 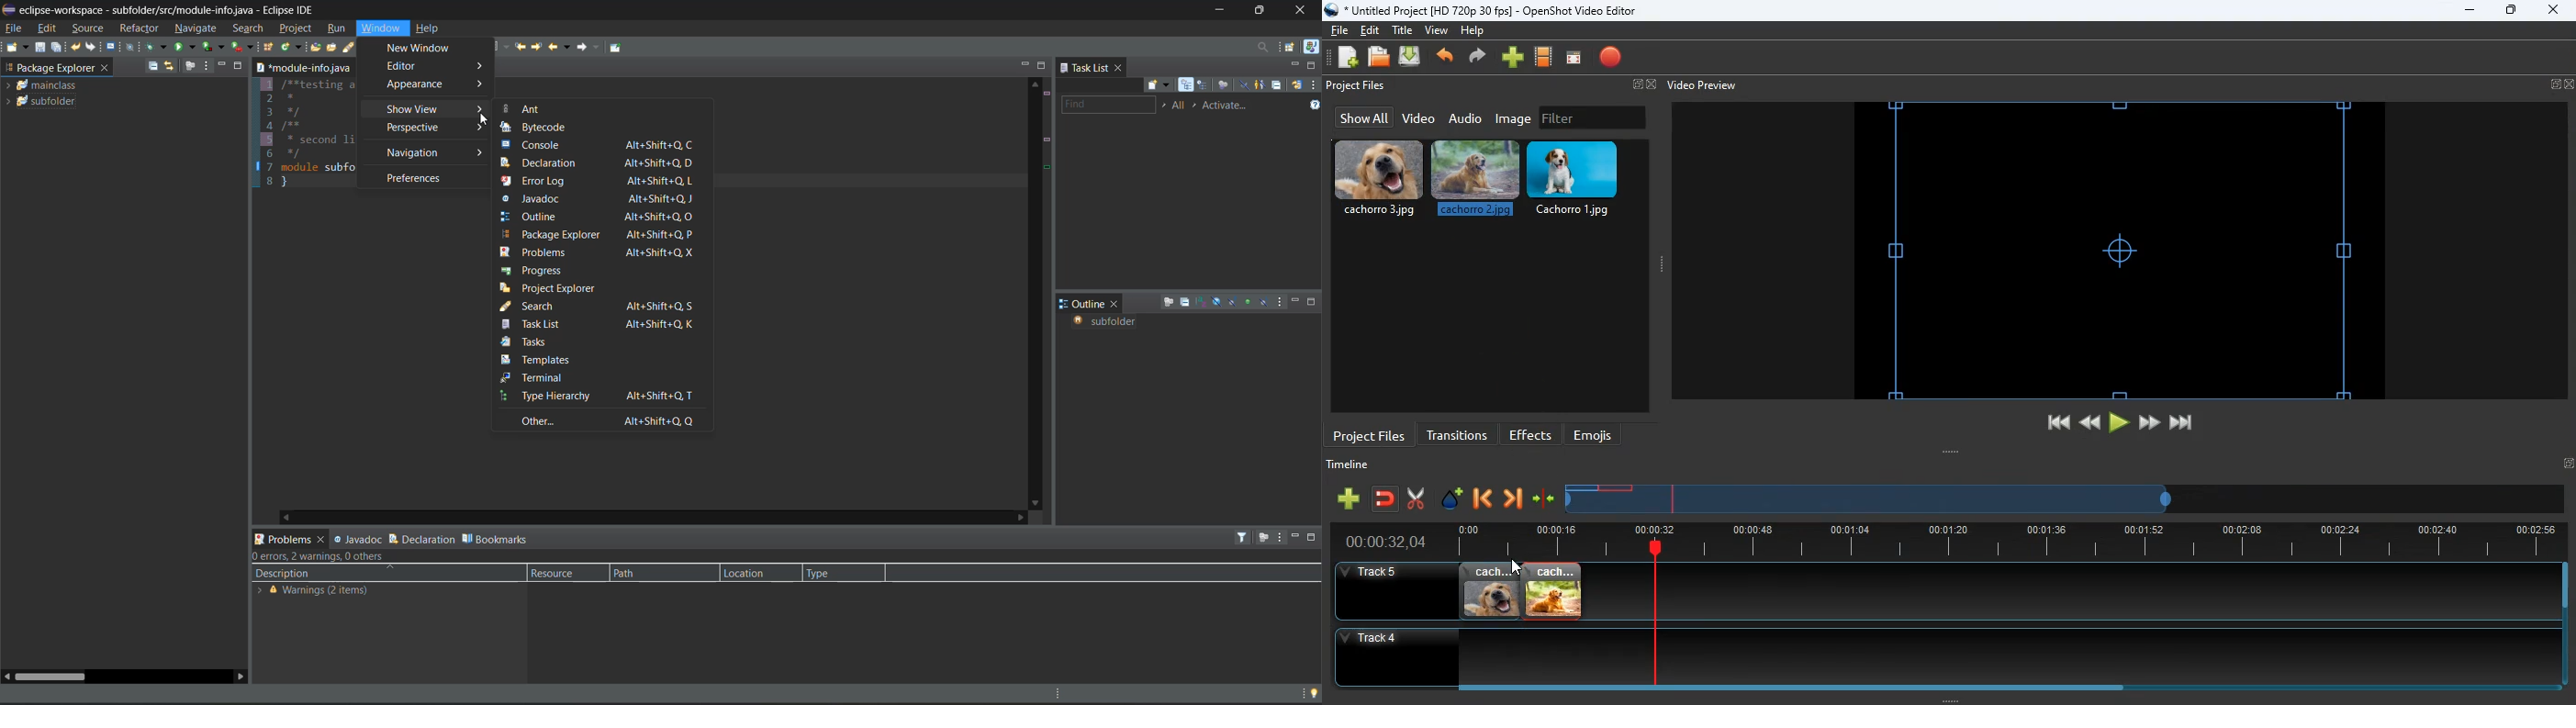 I want to click on files, so click(x=1380, y=58).